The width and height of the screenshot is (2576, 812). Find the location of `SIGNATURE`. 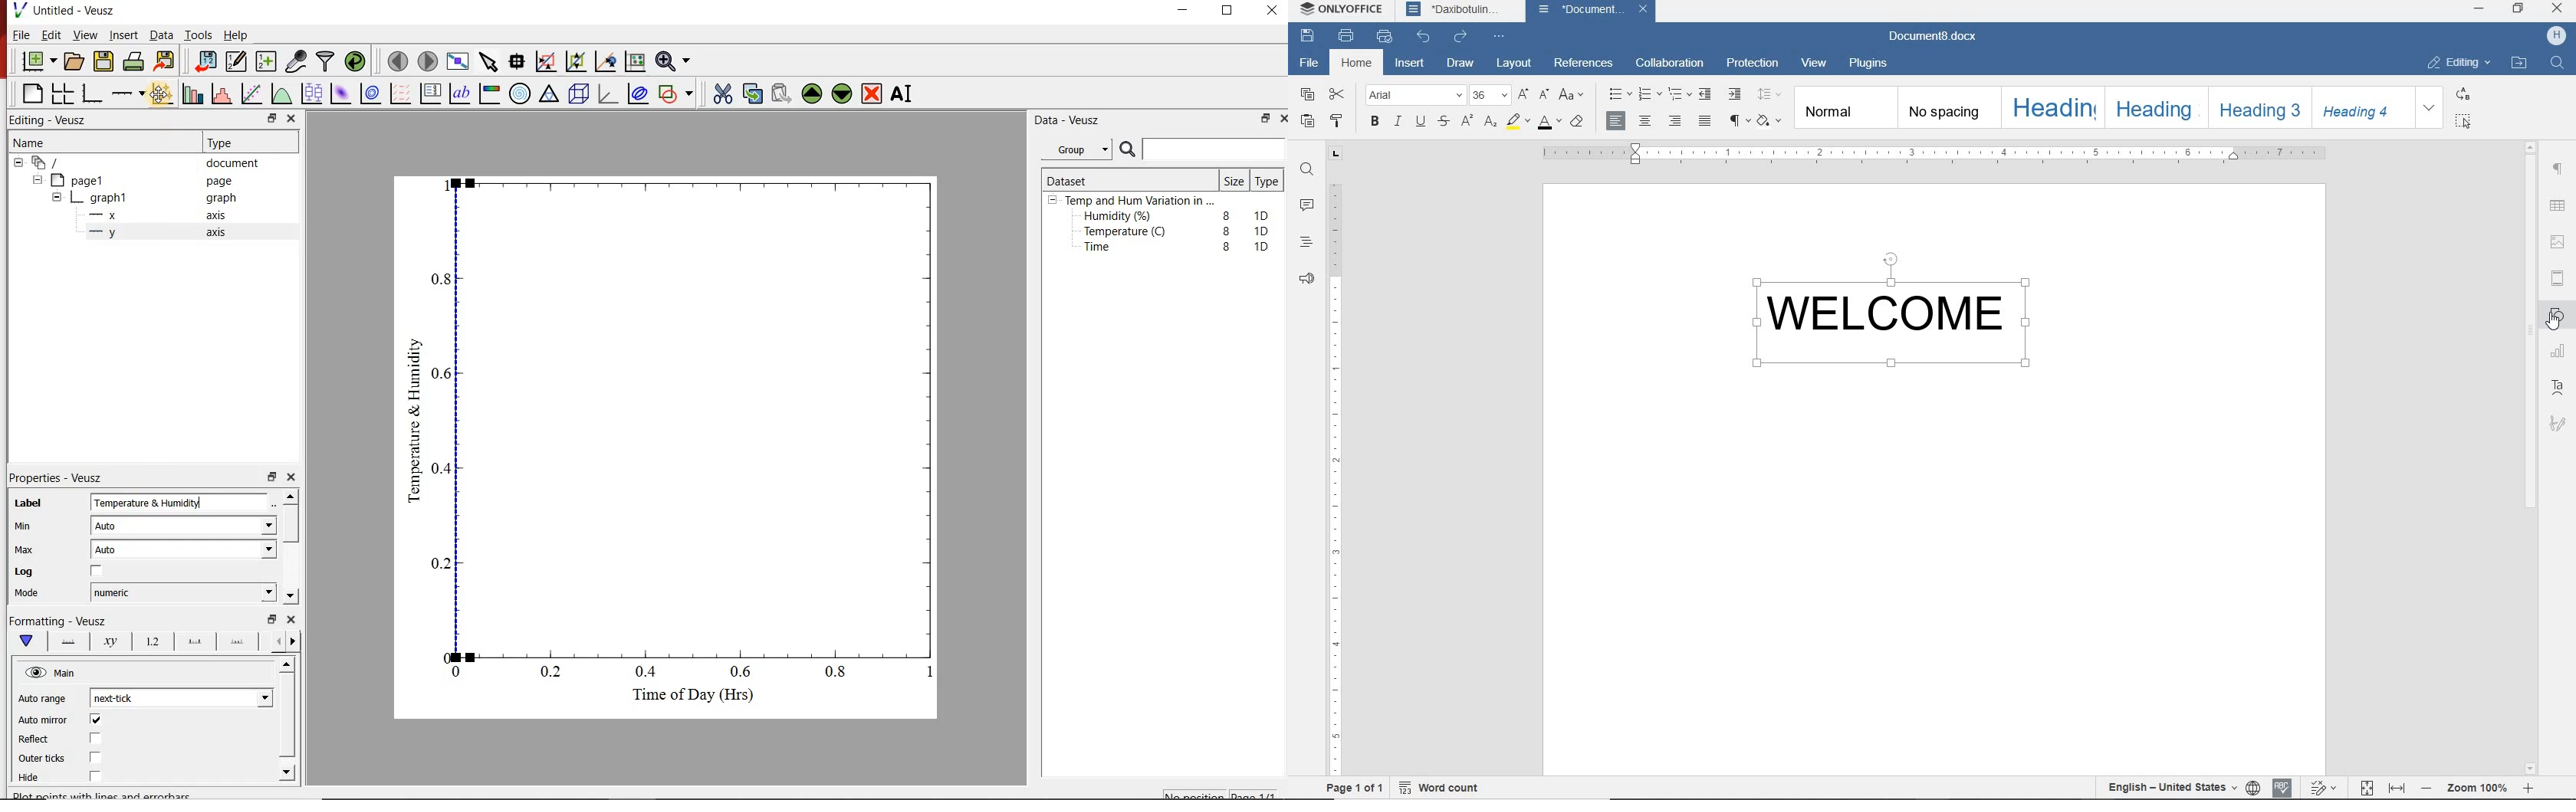

SIGNATURE is located at coordinates (2558, 423).